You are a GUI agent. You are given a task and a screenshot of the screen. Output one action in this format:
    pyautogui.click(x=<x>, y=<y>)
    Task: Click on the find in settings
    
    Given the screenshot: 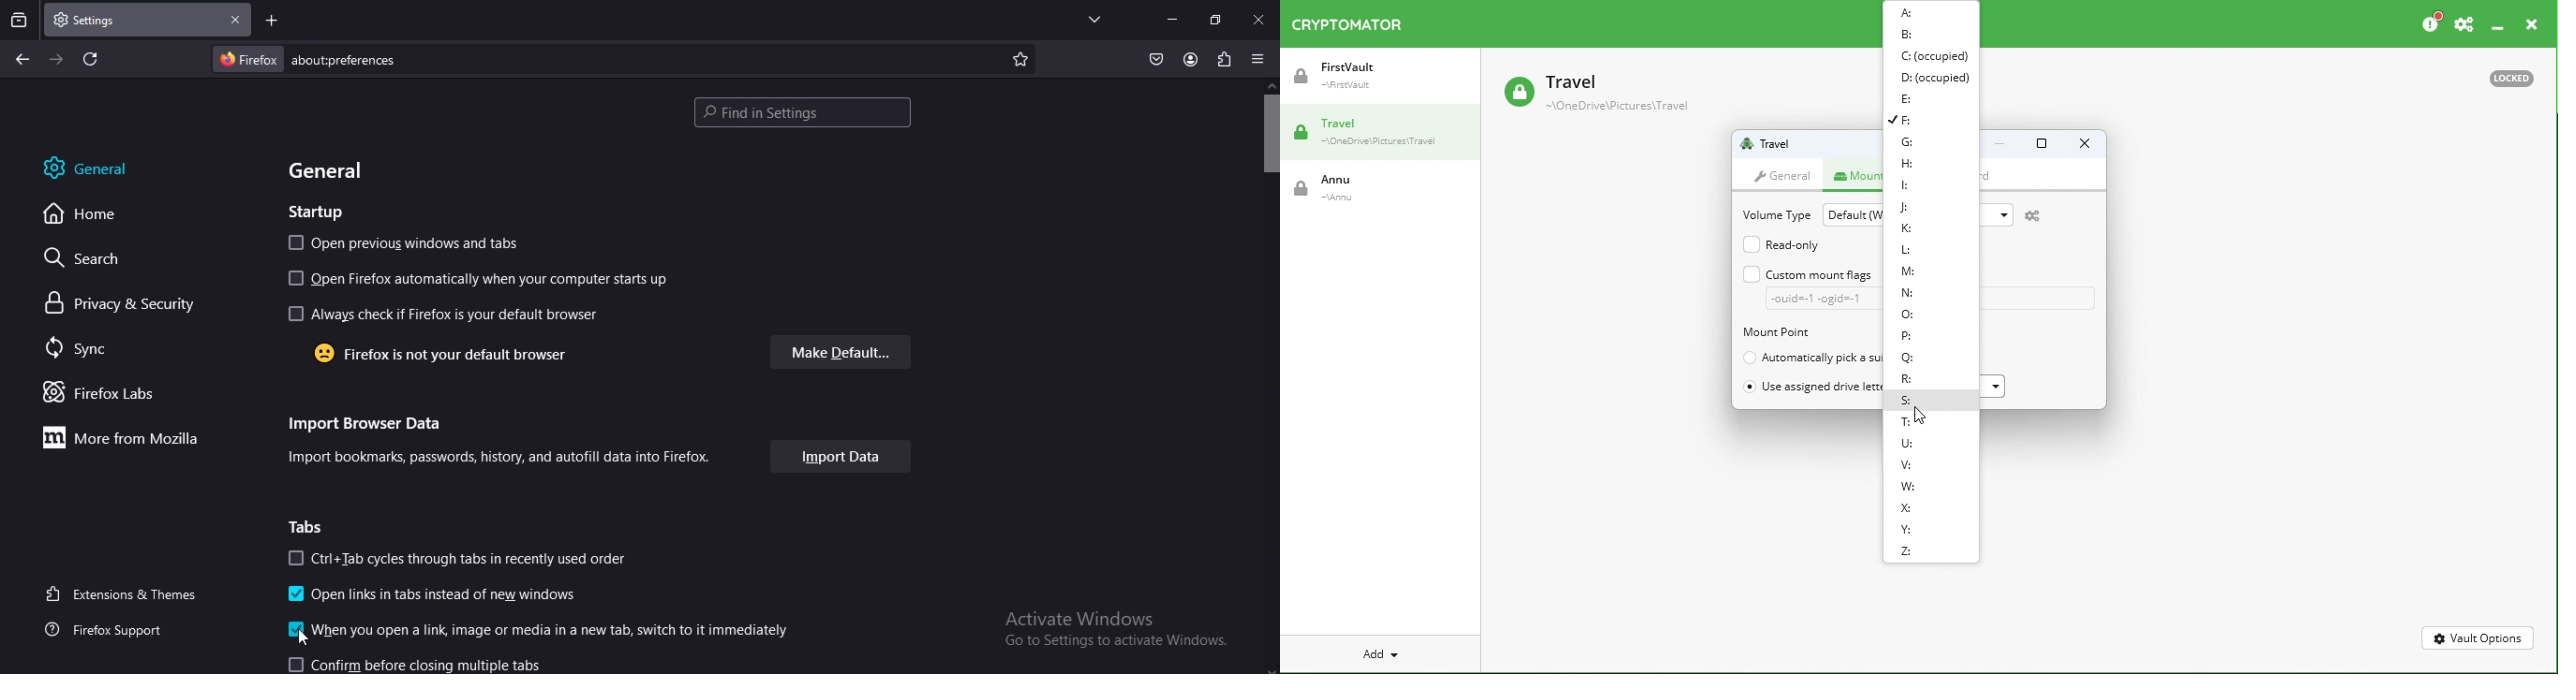 What is the action you would take?
    pyautogui.click(x=806, y=113)
    